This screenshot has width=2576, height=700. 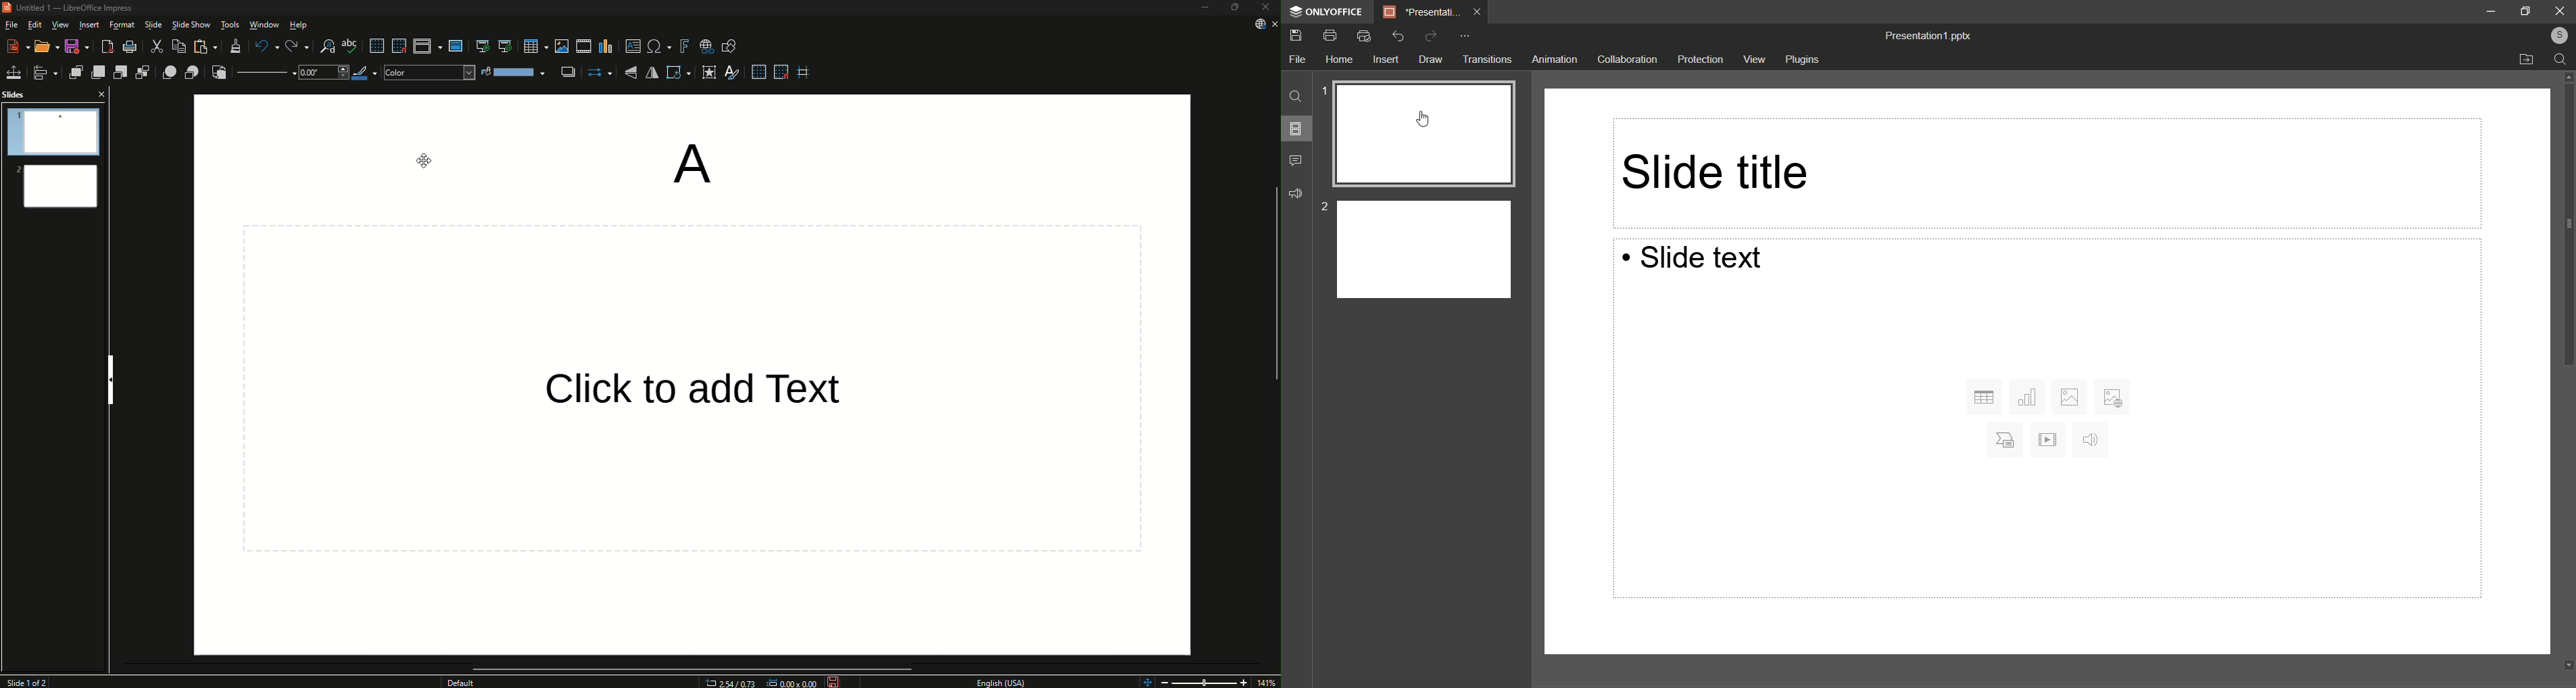 I want to click on 1, so click(x=1326, y=89).